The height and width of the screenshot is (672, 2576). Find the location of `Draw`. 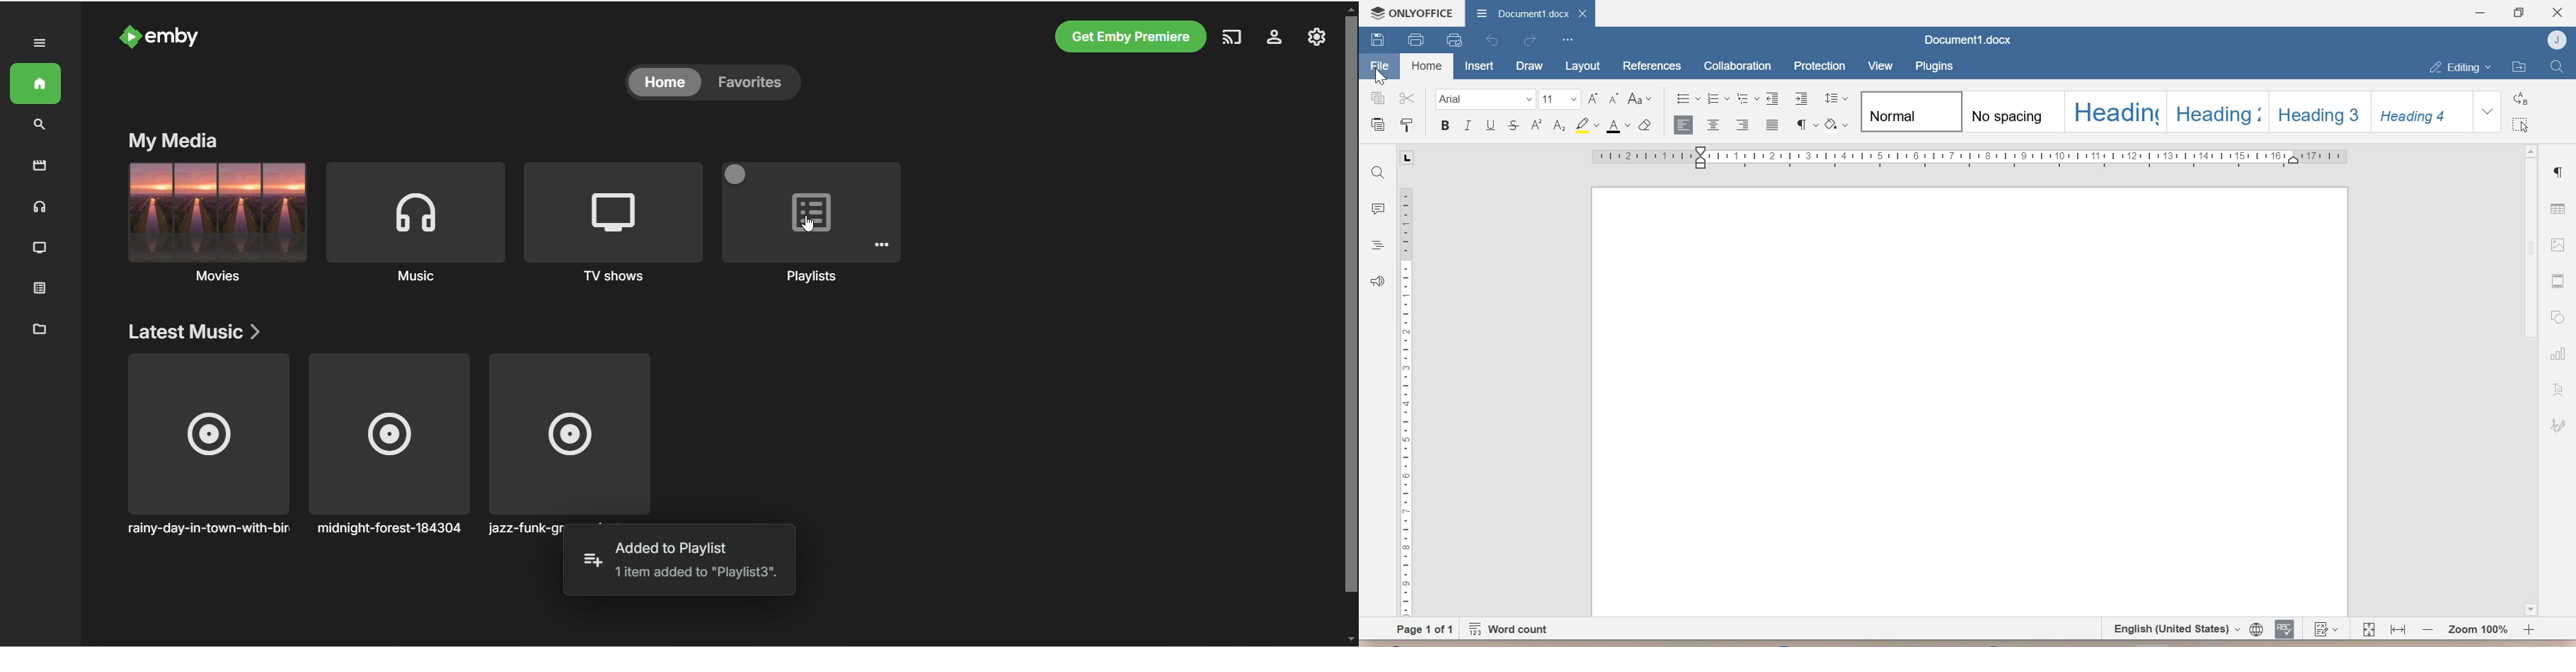

Draw is located at coordinates (1529, 67).